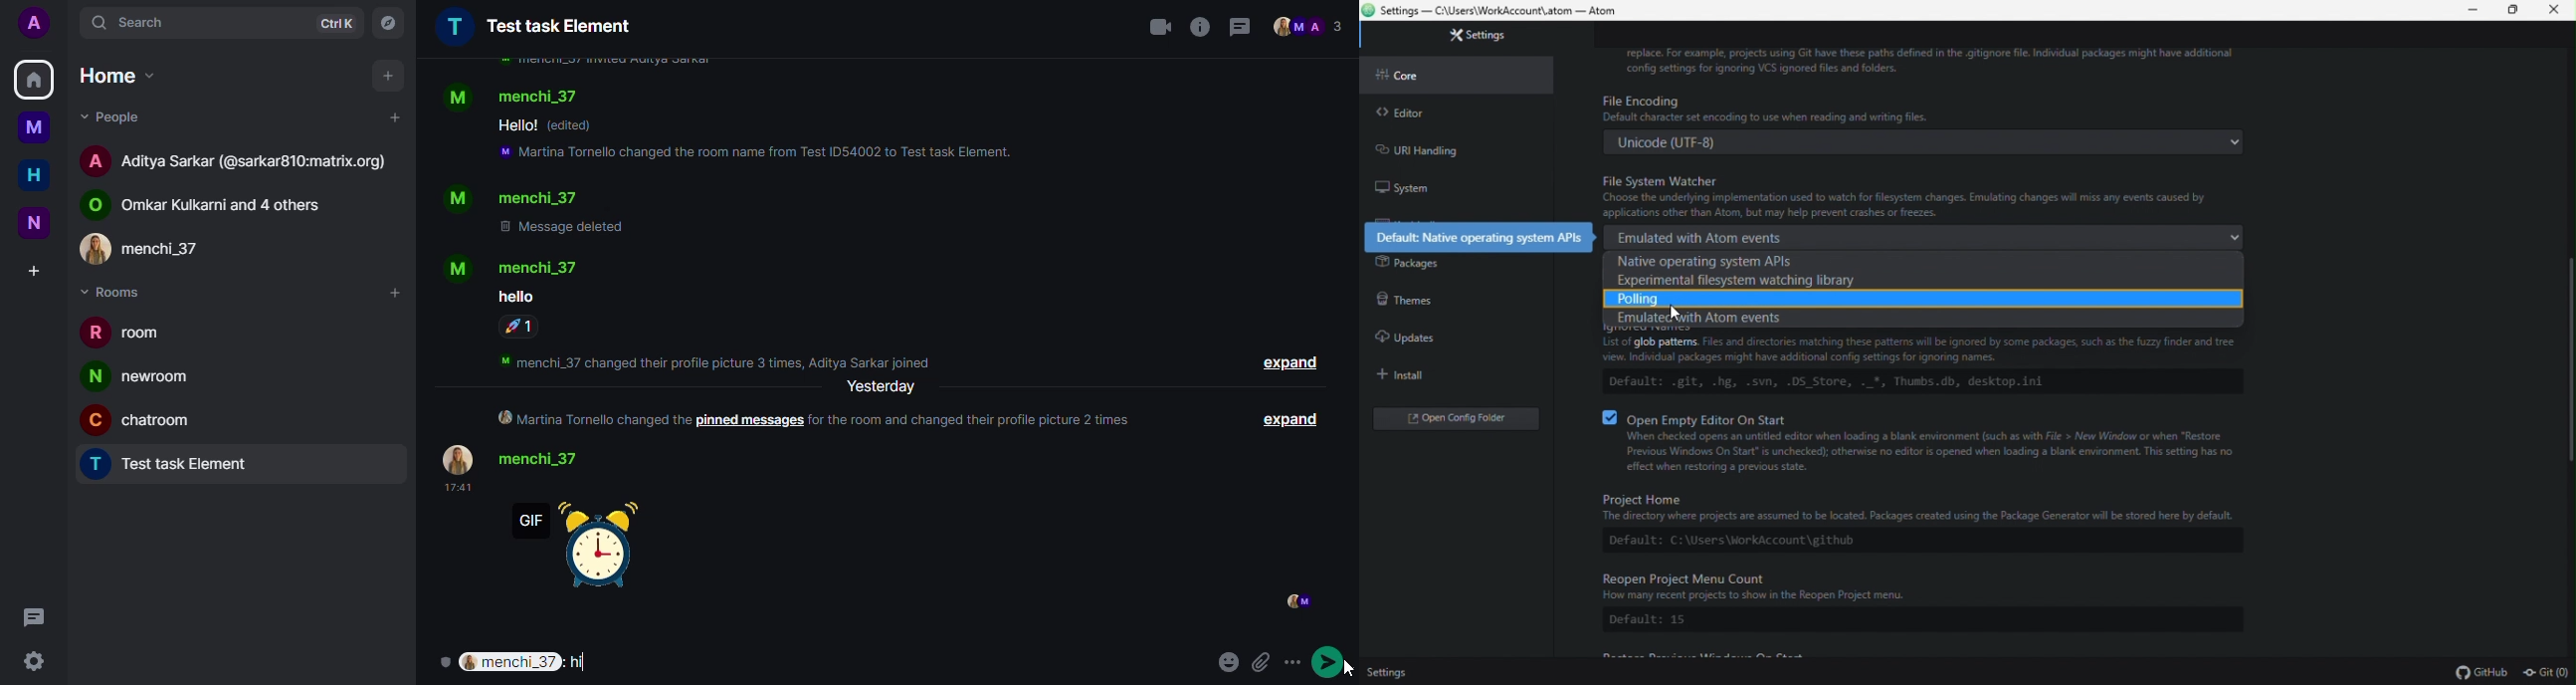  Describe the element at coordinates (515, 267) in the screenshot. I see `contact` at that location.